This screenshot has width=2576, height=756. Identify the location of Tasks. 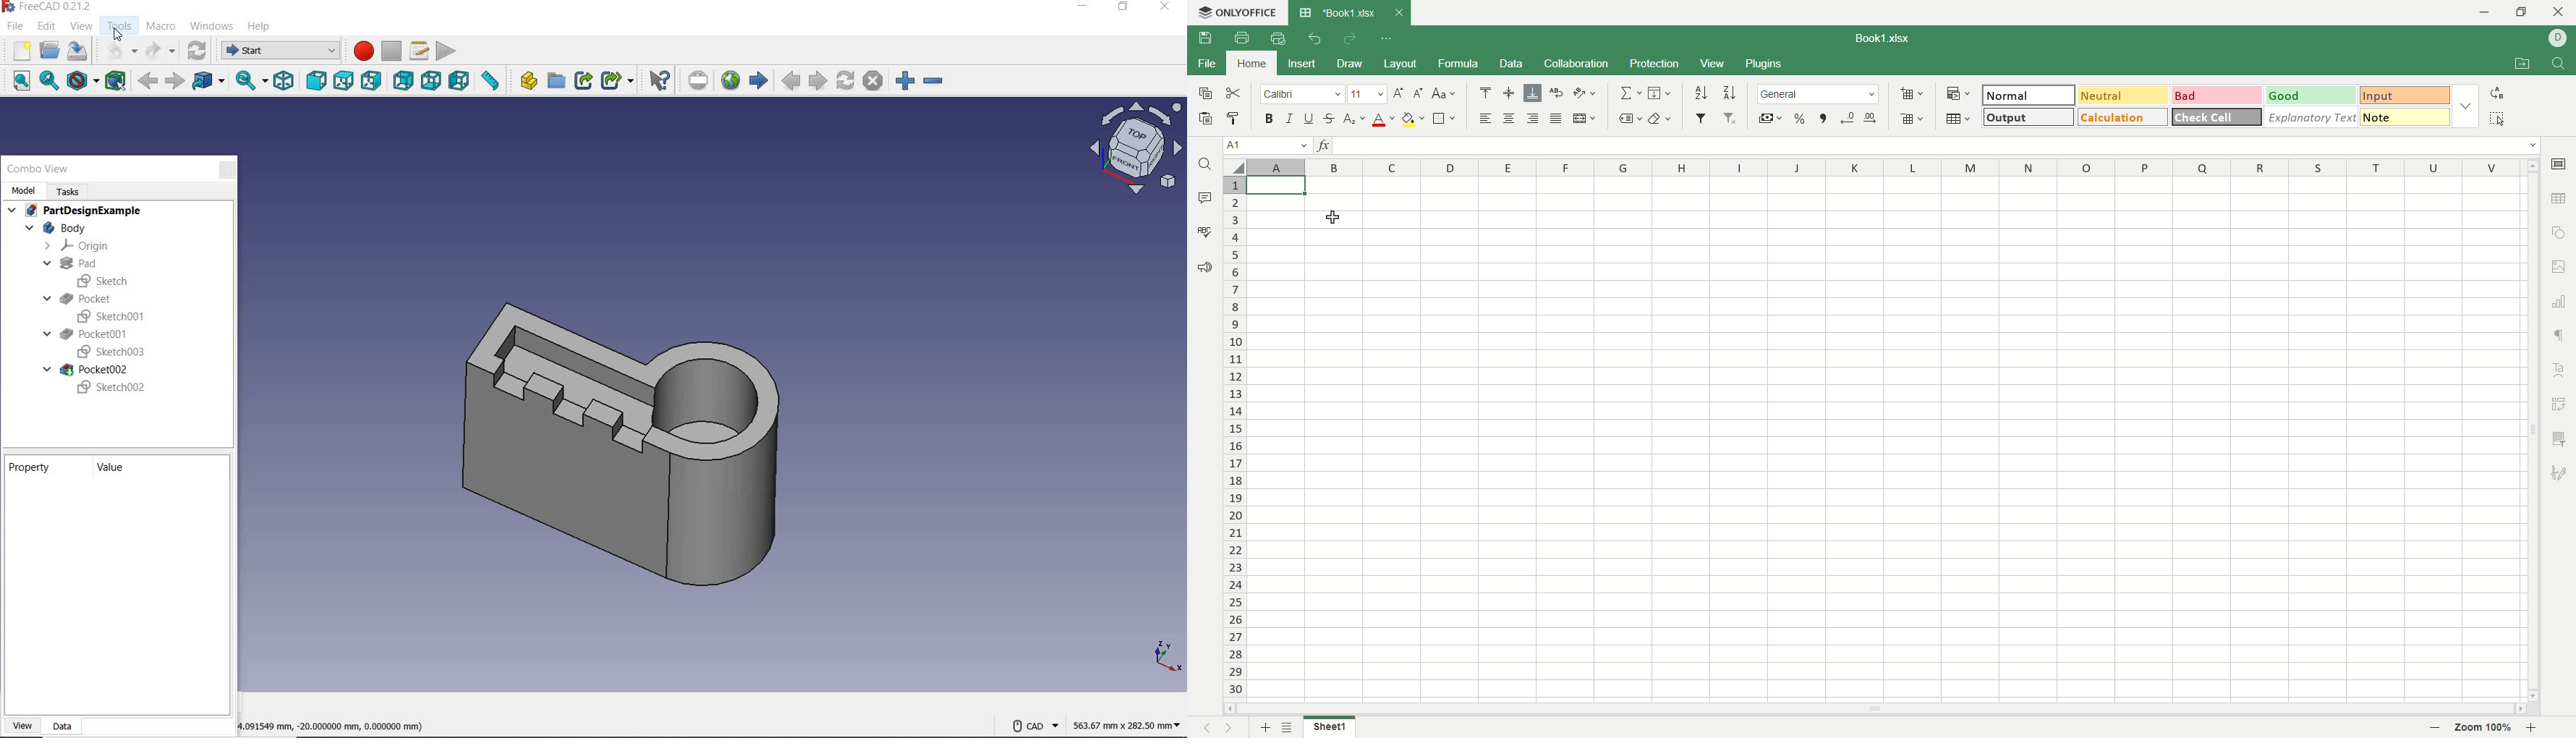
(74, 190).